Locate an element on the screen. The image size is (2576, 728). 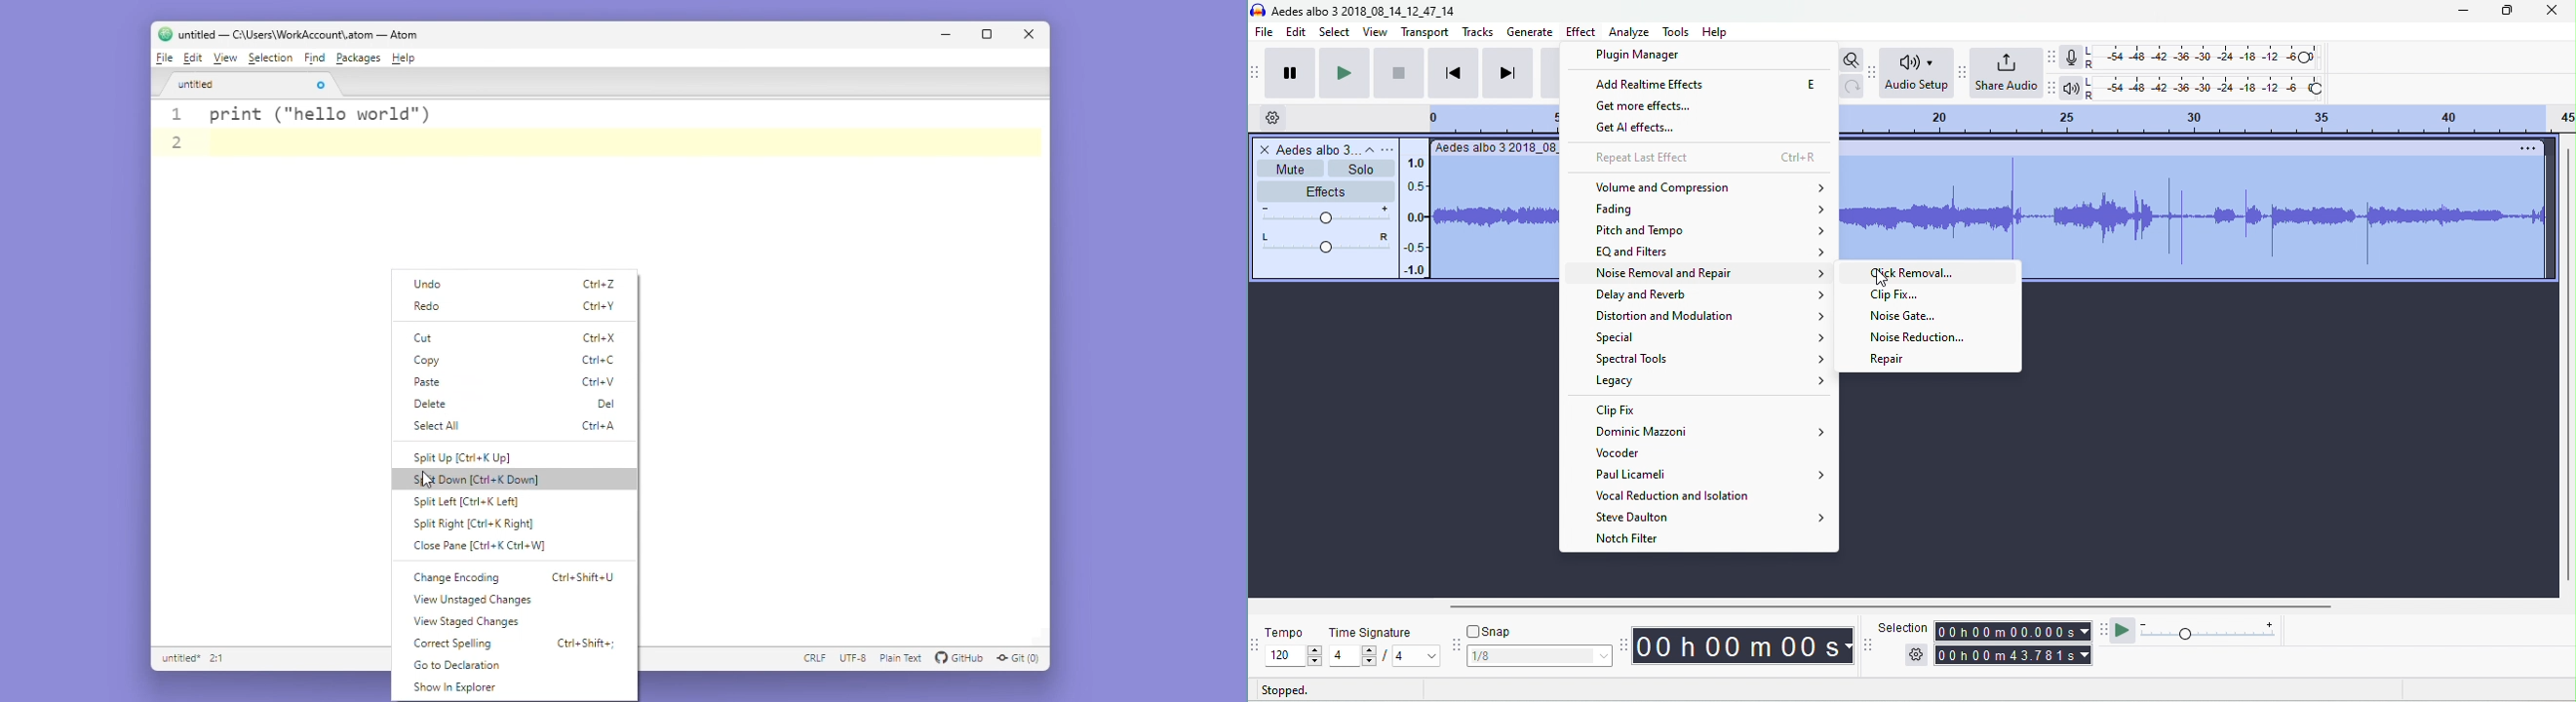
effect is located at coordinates (1581, 33).